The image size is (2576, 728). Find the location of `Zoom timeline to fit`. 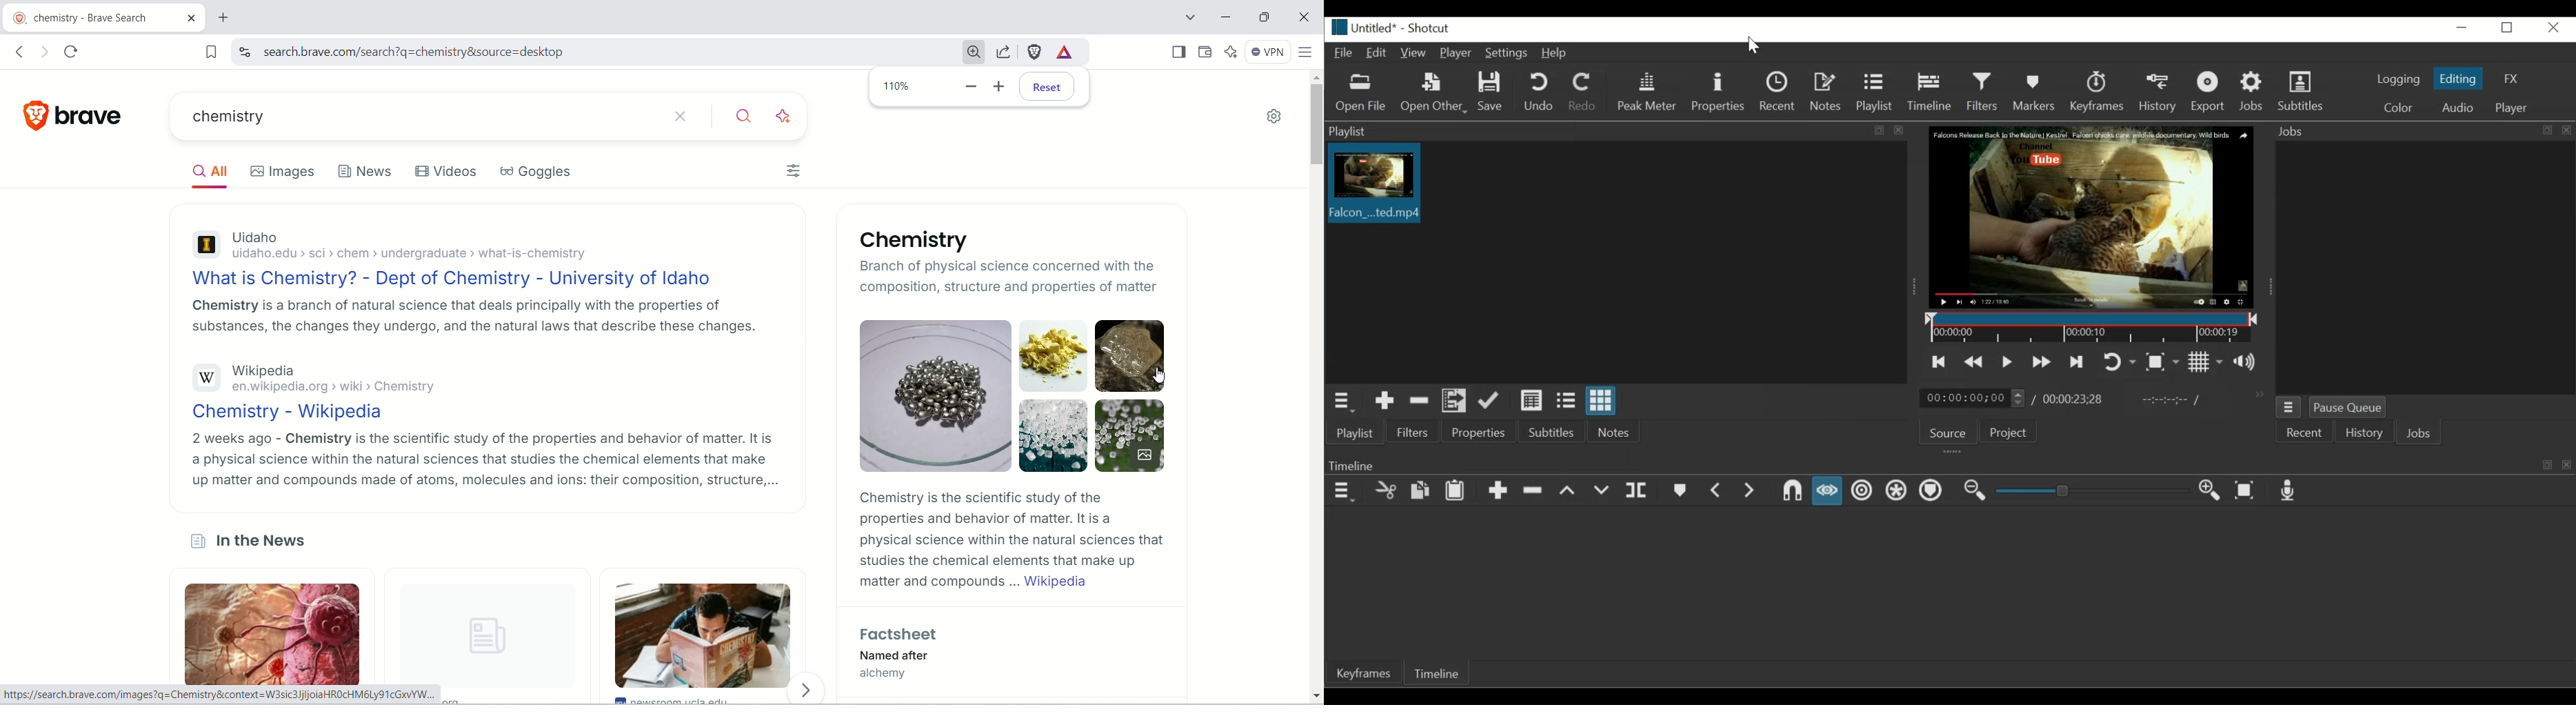

Zoom timeline to fit is located at coordinates (2246, 491).